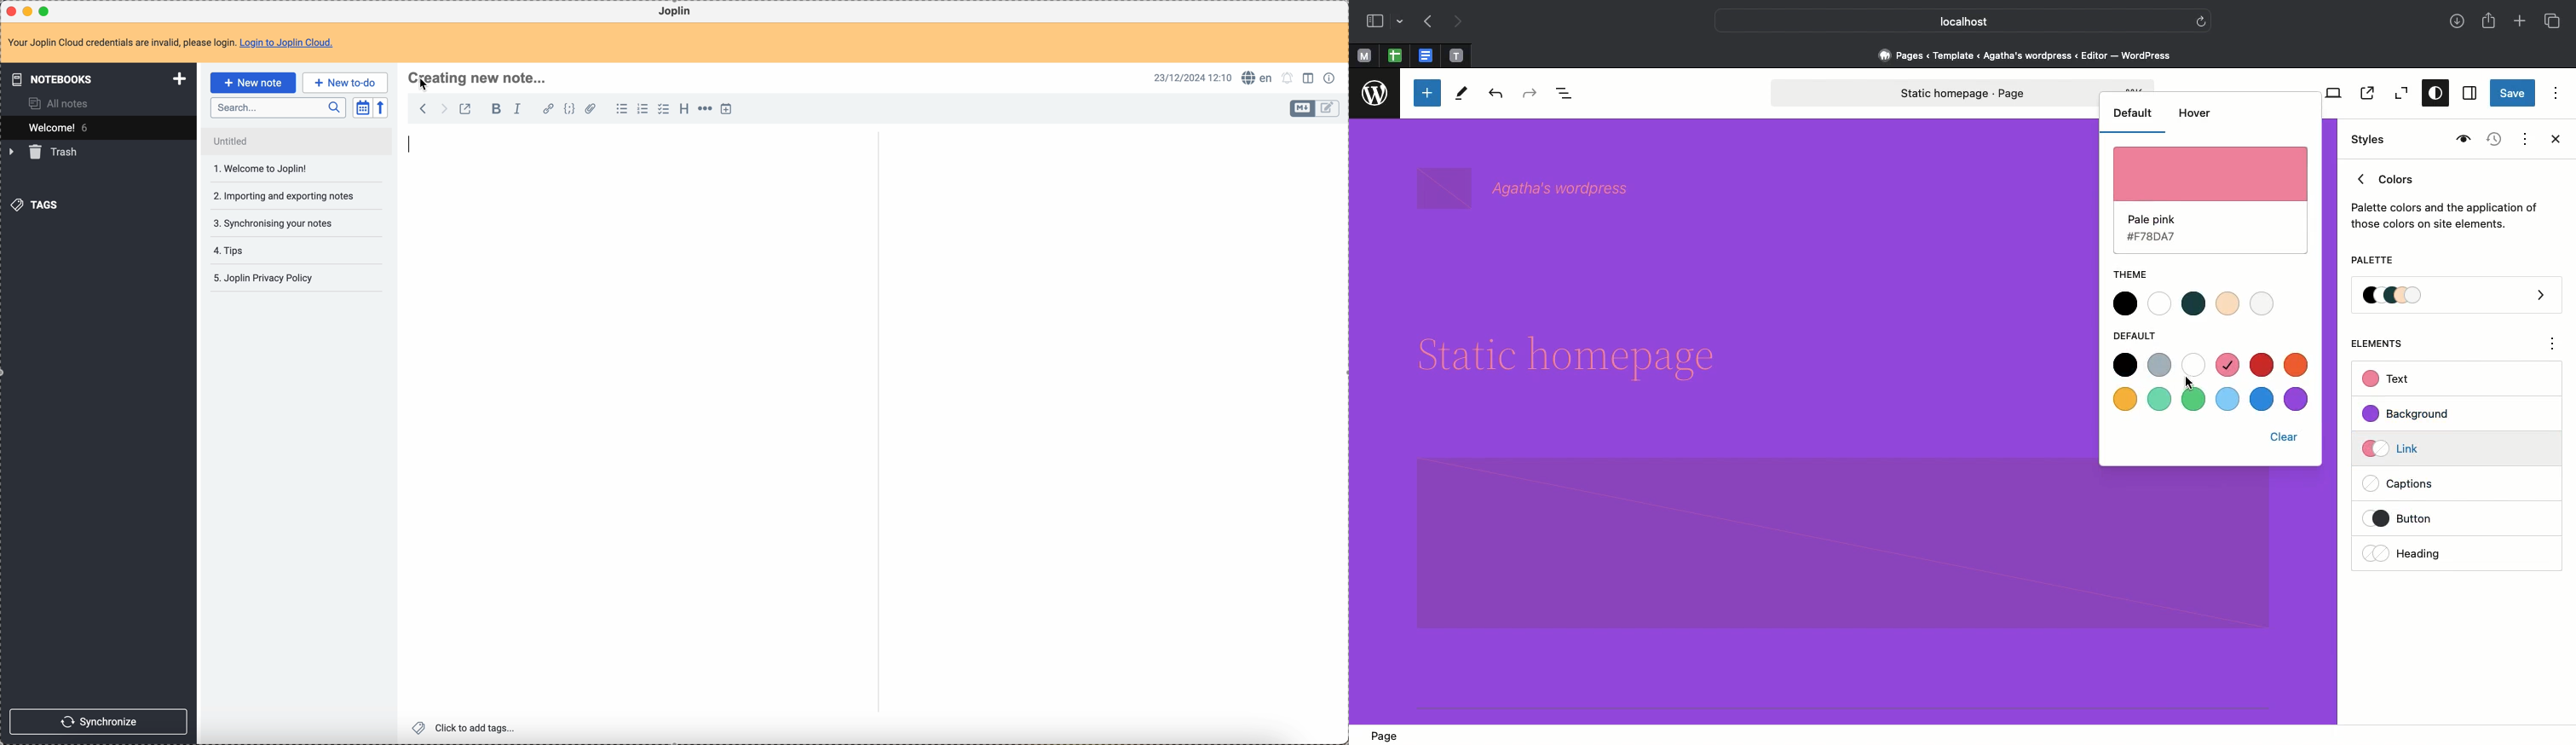  Describe the element at coordinates (420, 108) in the screenshot. I see `back` at that location.